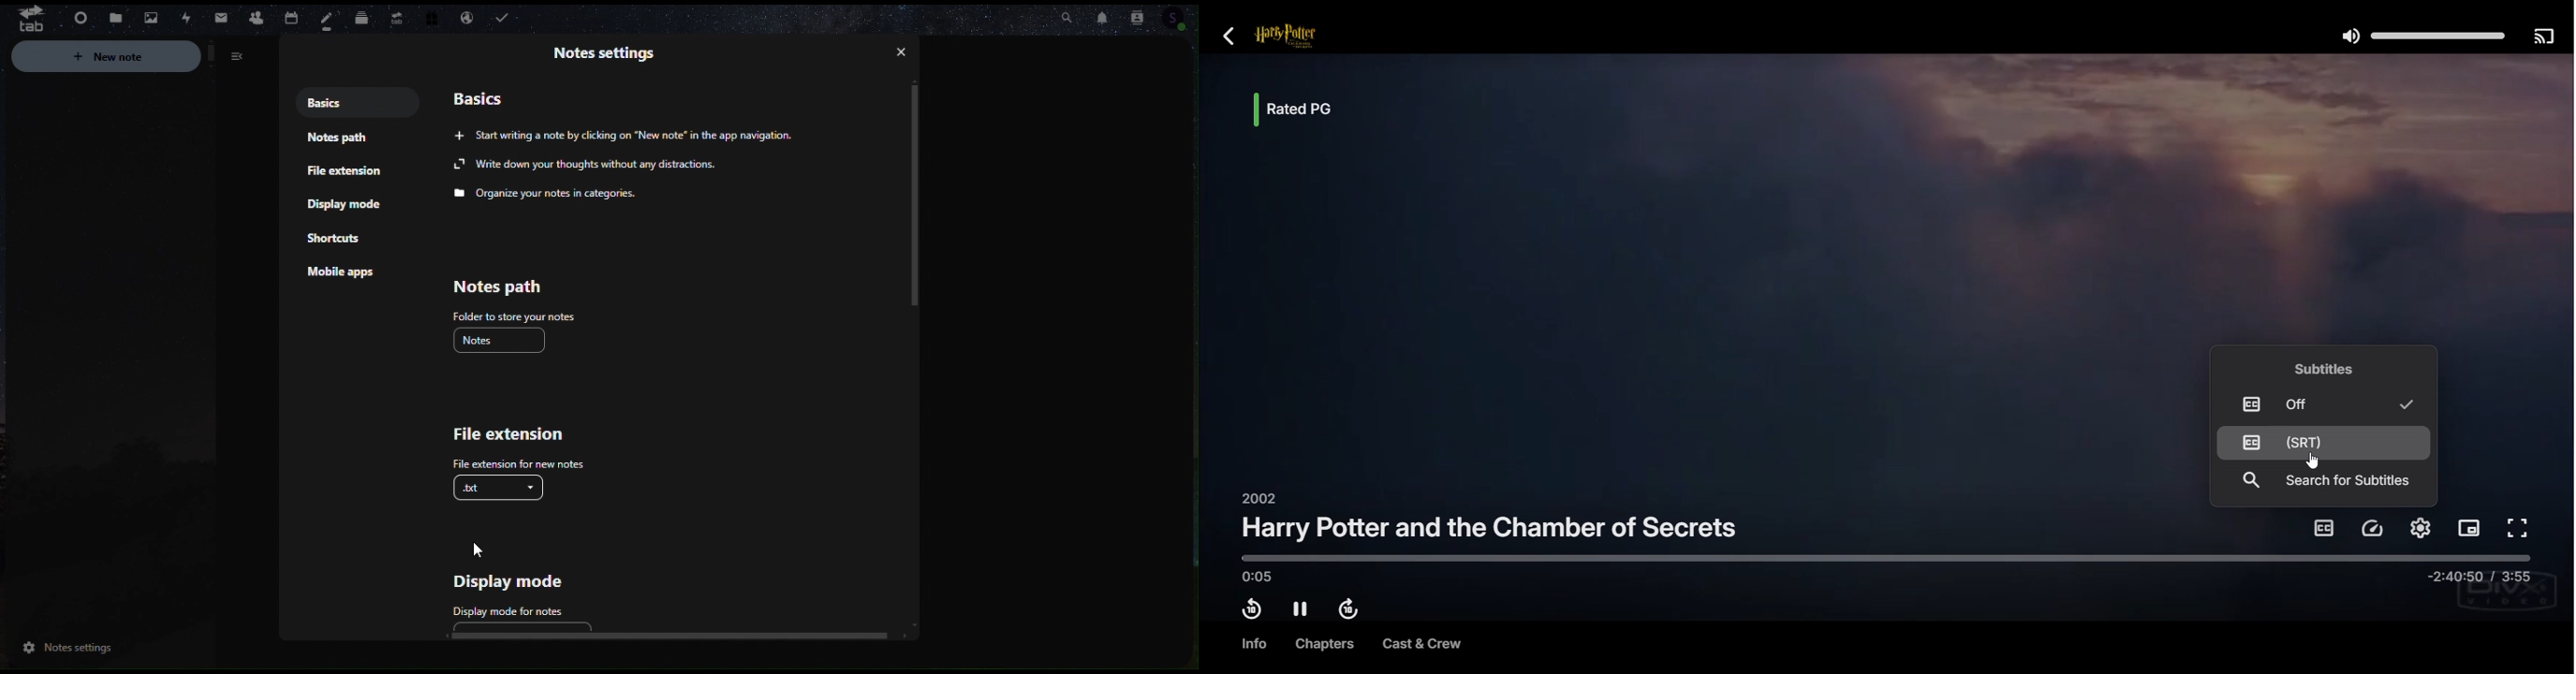  Describe the element at coordinates (362, 15) in the screenshot. I see `deck` at that location.